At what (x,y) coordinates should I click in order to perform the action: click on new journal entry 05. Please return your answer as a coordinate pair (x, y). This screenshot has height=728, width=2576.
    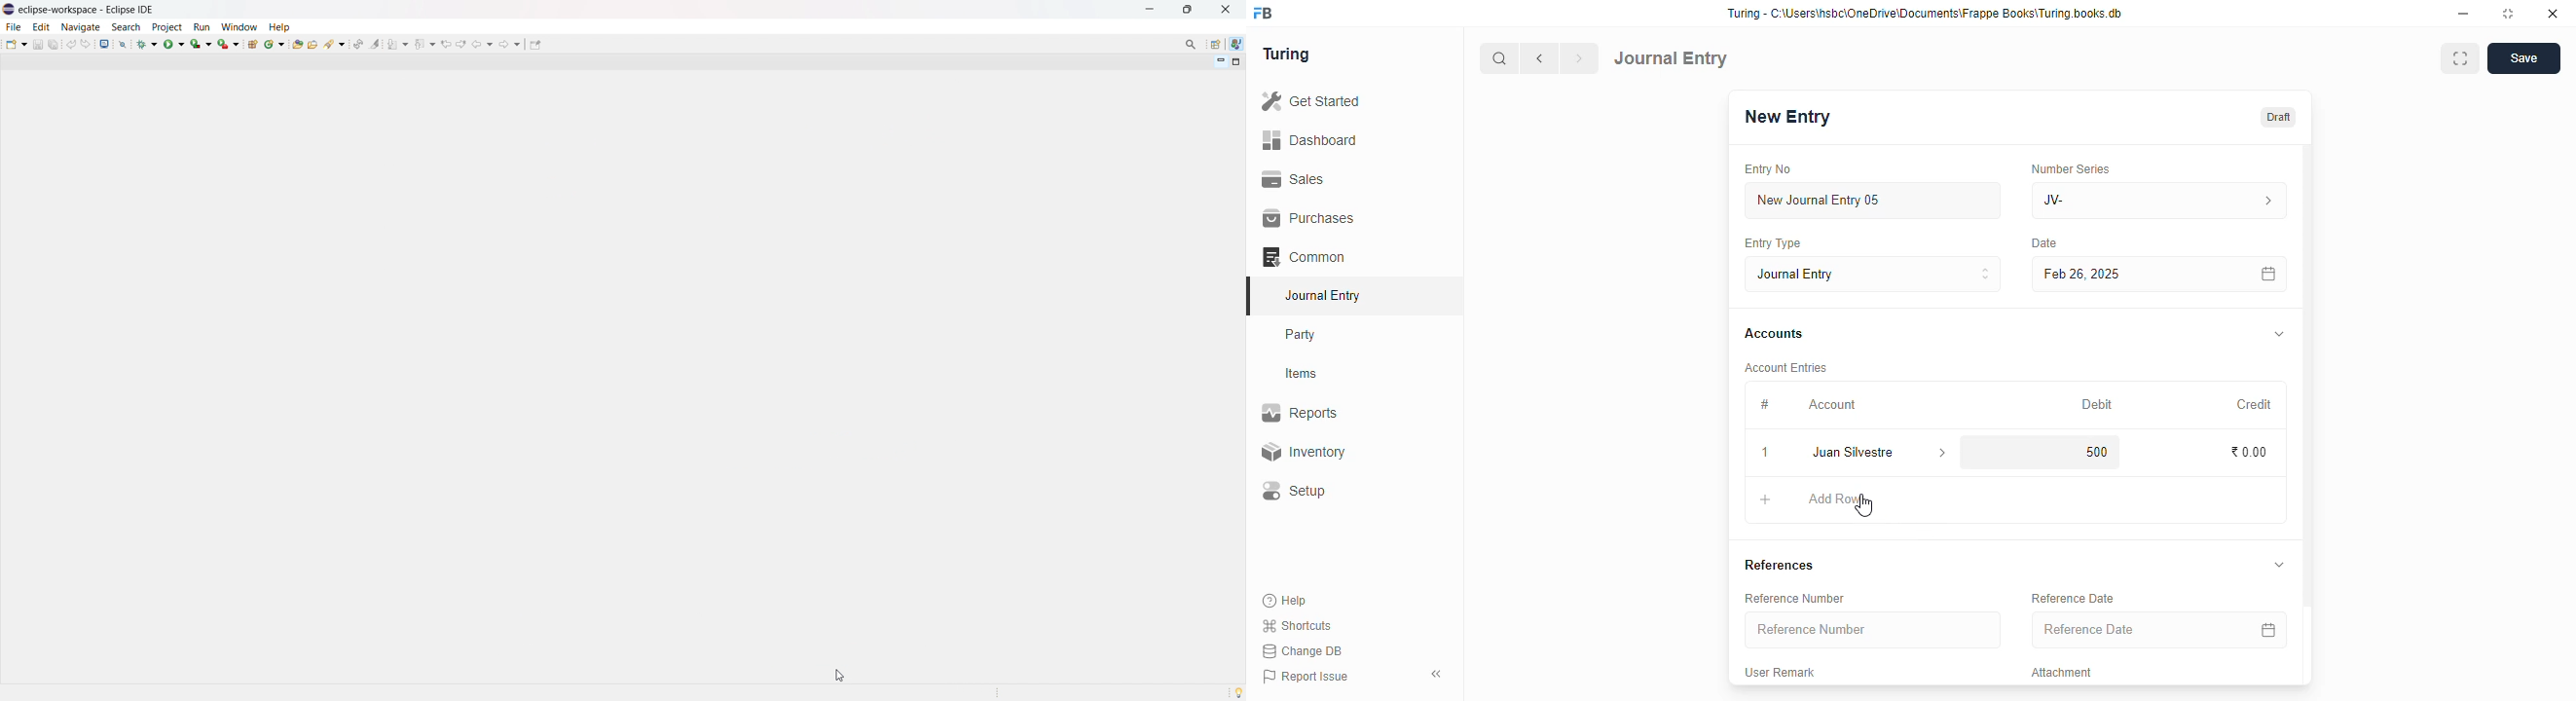
    Looking at the image, I should click on (1874, 202).